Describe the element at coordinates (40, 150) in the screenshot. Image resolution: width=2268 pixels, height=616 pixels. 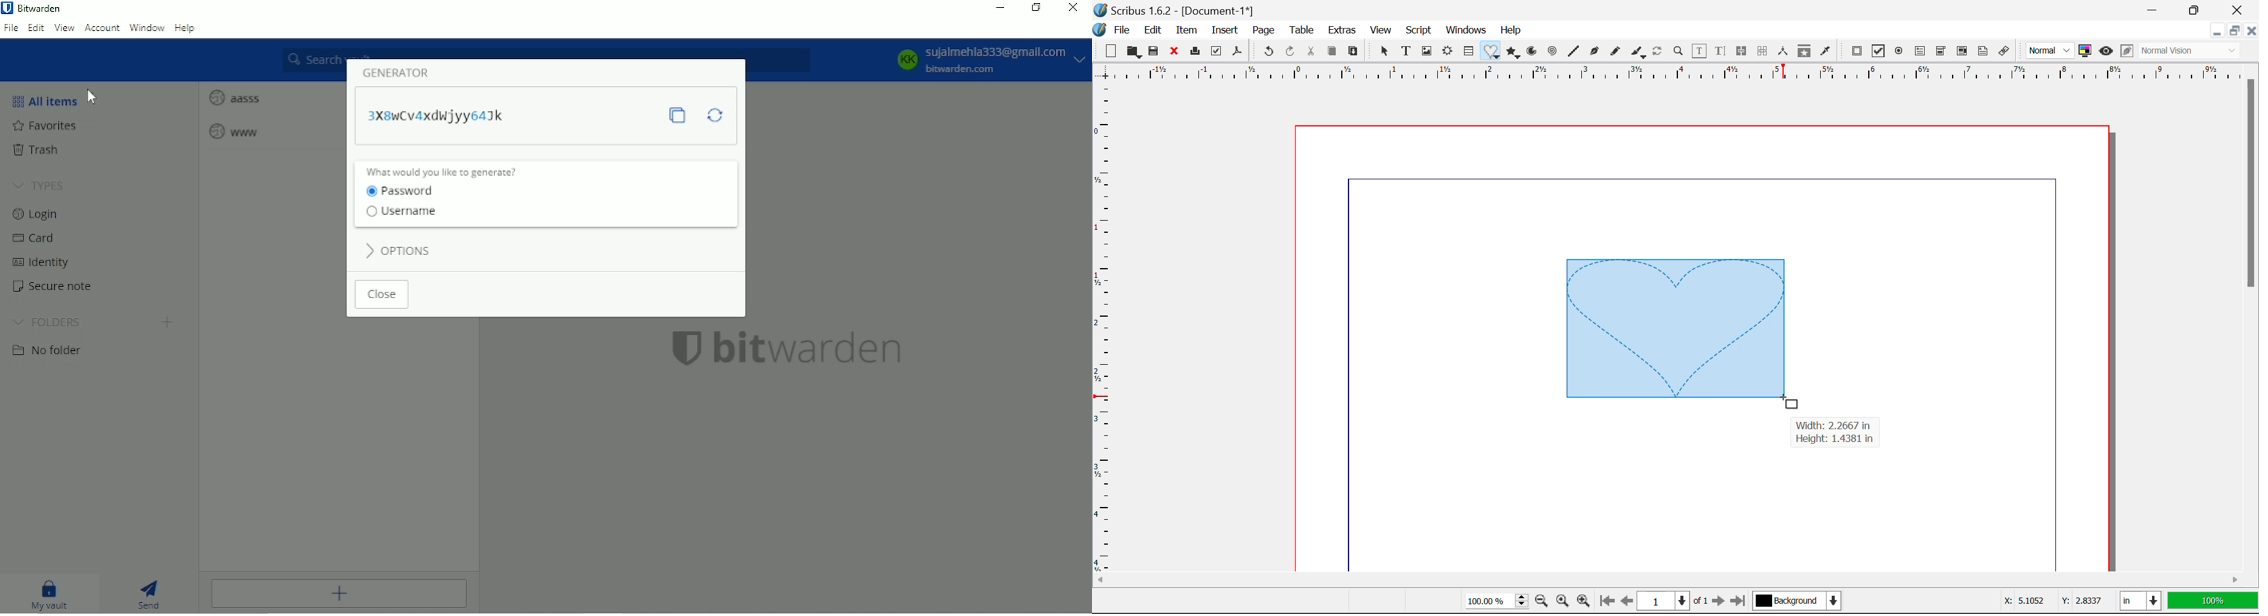
I see `Trash` at that location.